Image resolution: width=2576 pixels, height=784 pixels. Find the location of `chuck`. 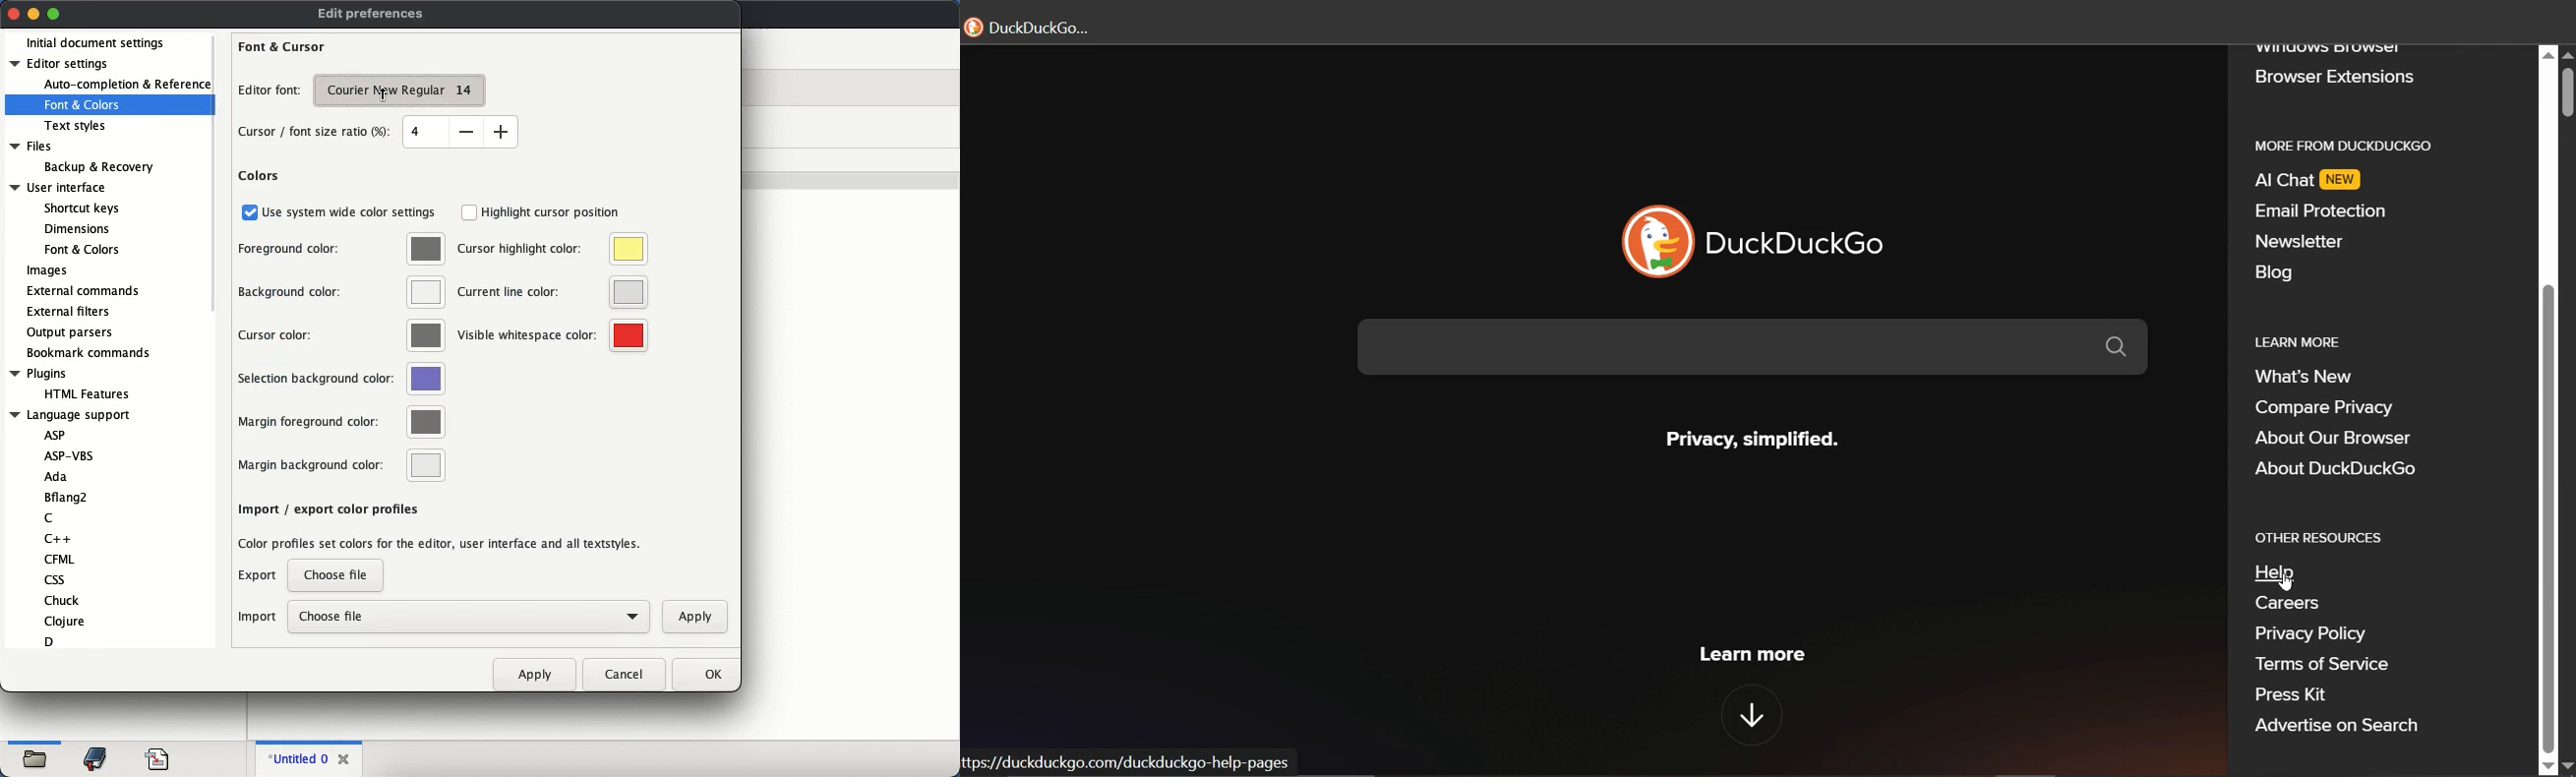

chuck is located at coordinates (63, 600).